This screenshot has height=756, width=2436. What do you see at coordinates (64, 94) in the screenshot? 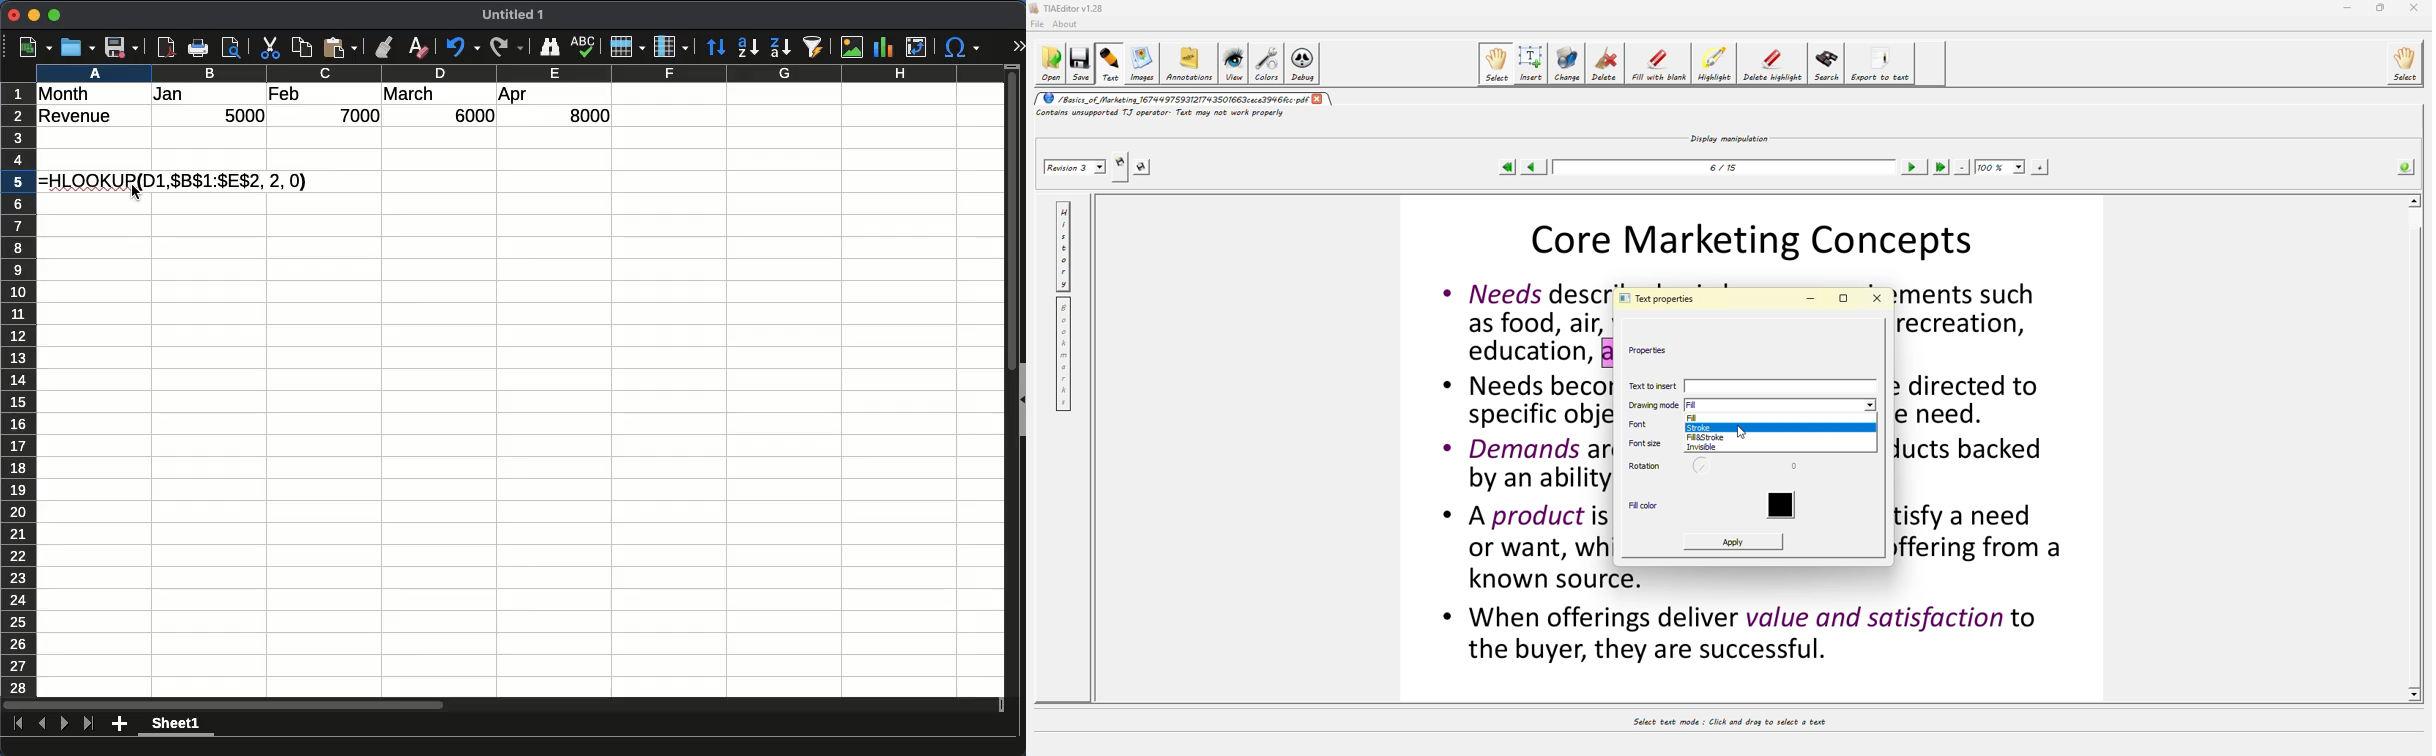
I see `month` at bounding box center [64, 94].